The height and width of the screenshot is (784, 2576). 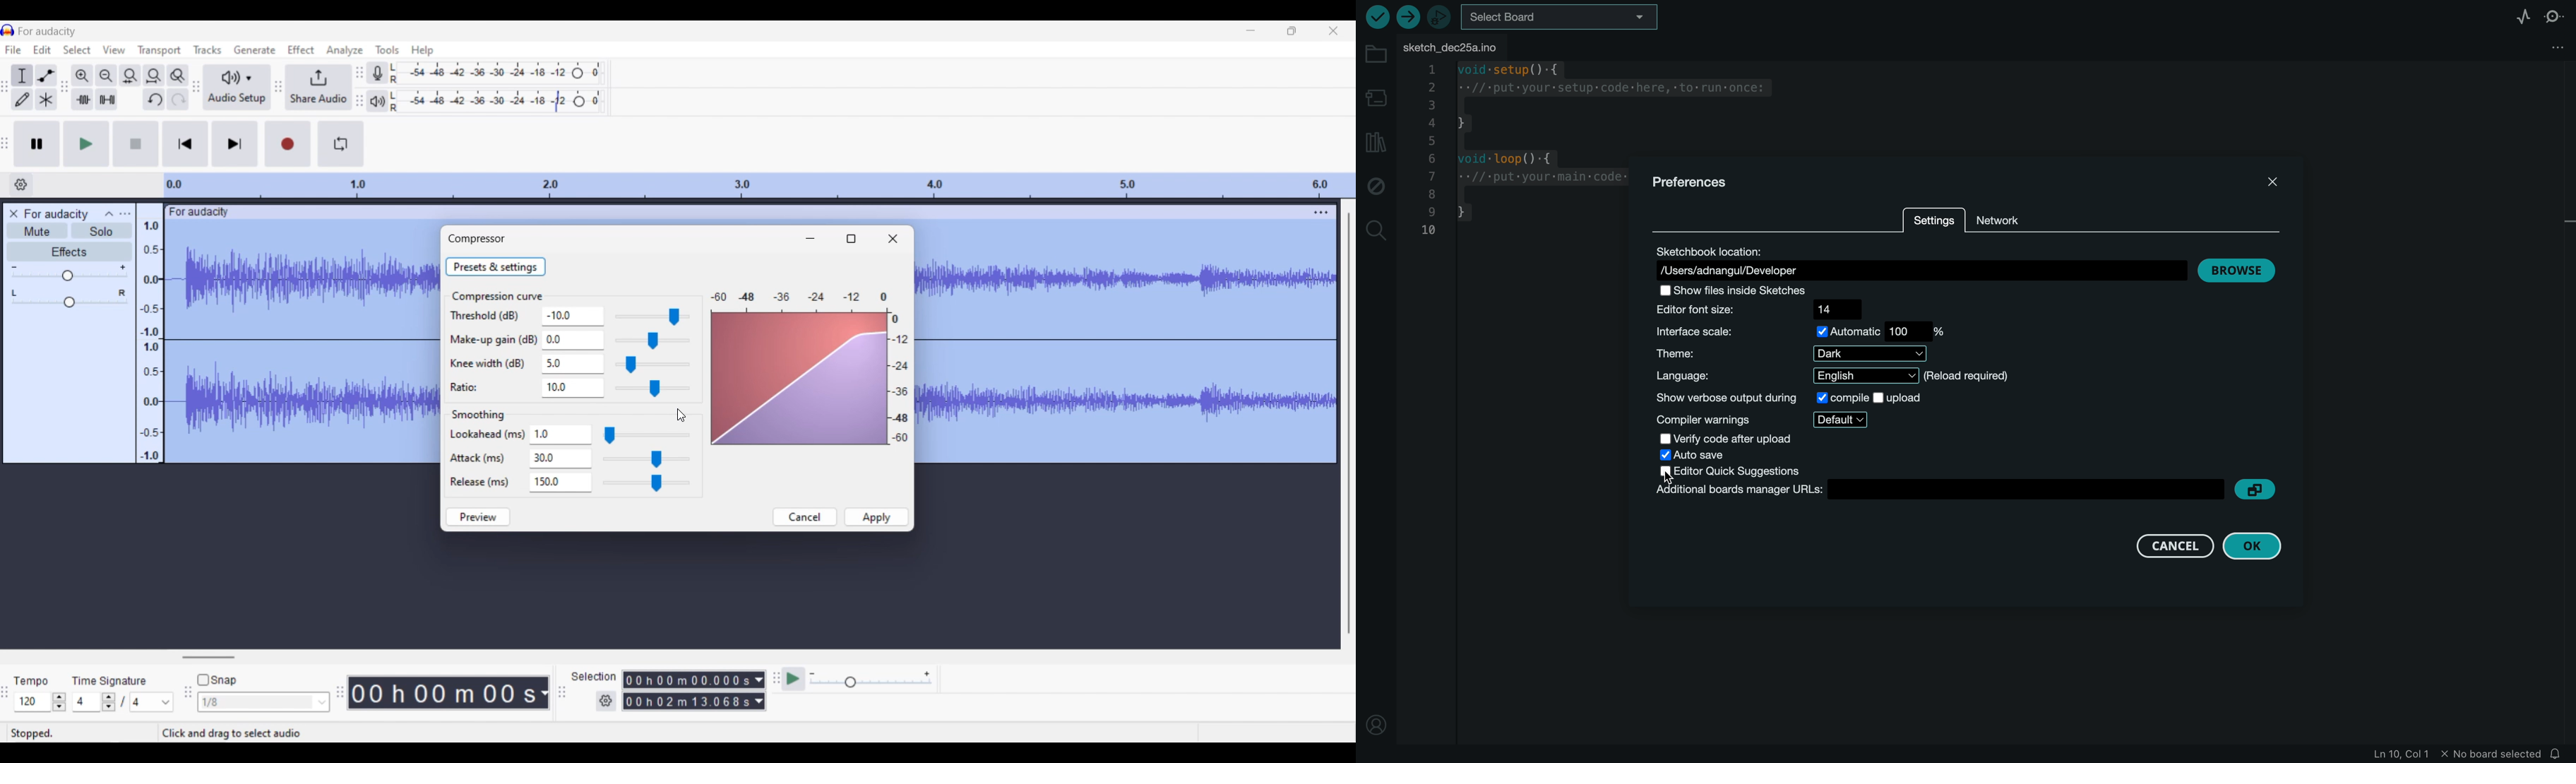 I want to click on Indicates selection settings, so click(x=593, y=675).